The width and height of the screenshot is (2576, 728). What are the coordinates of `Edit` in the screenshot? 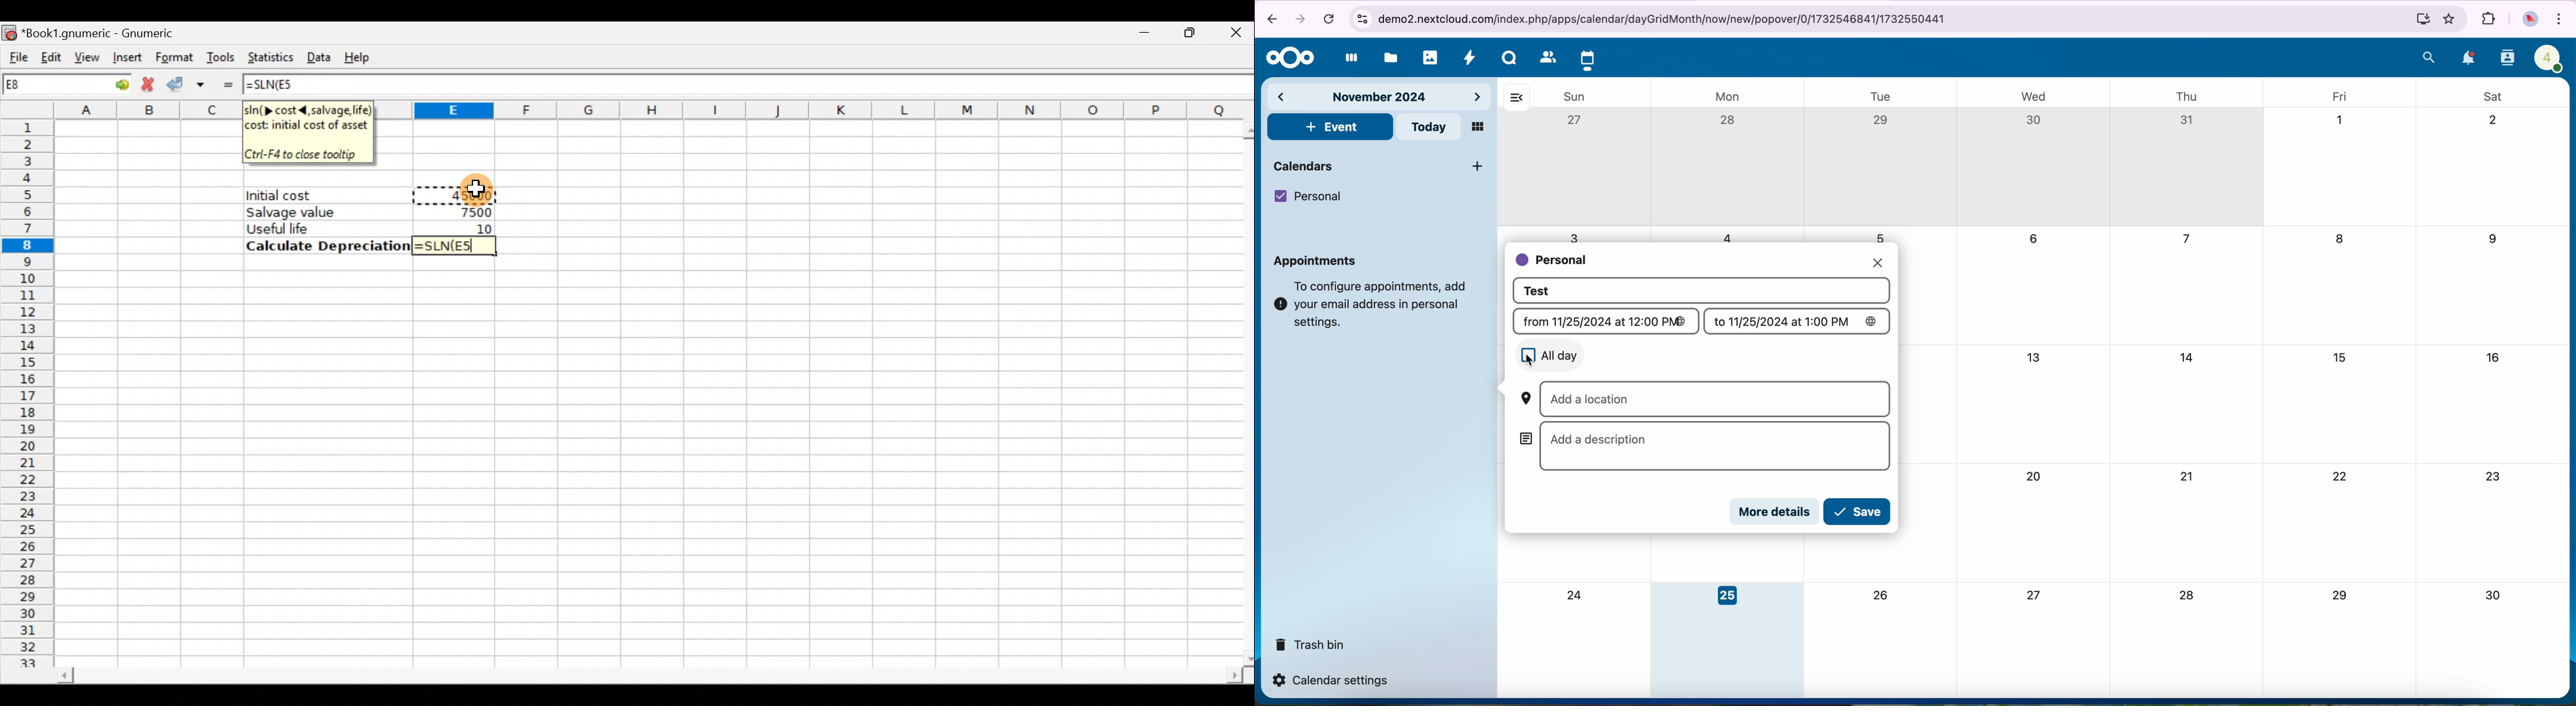 It's located at (52, 54).